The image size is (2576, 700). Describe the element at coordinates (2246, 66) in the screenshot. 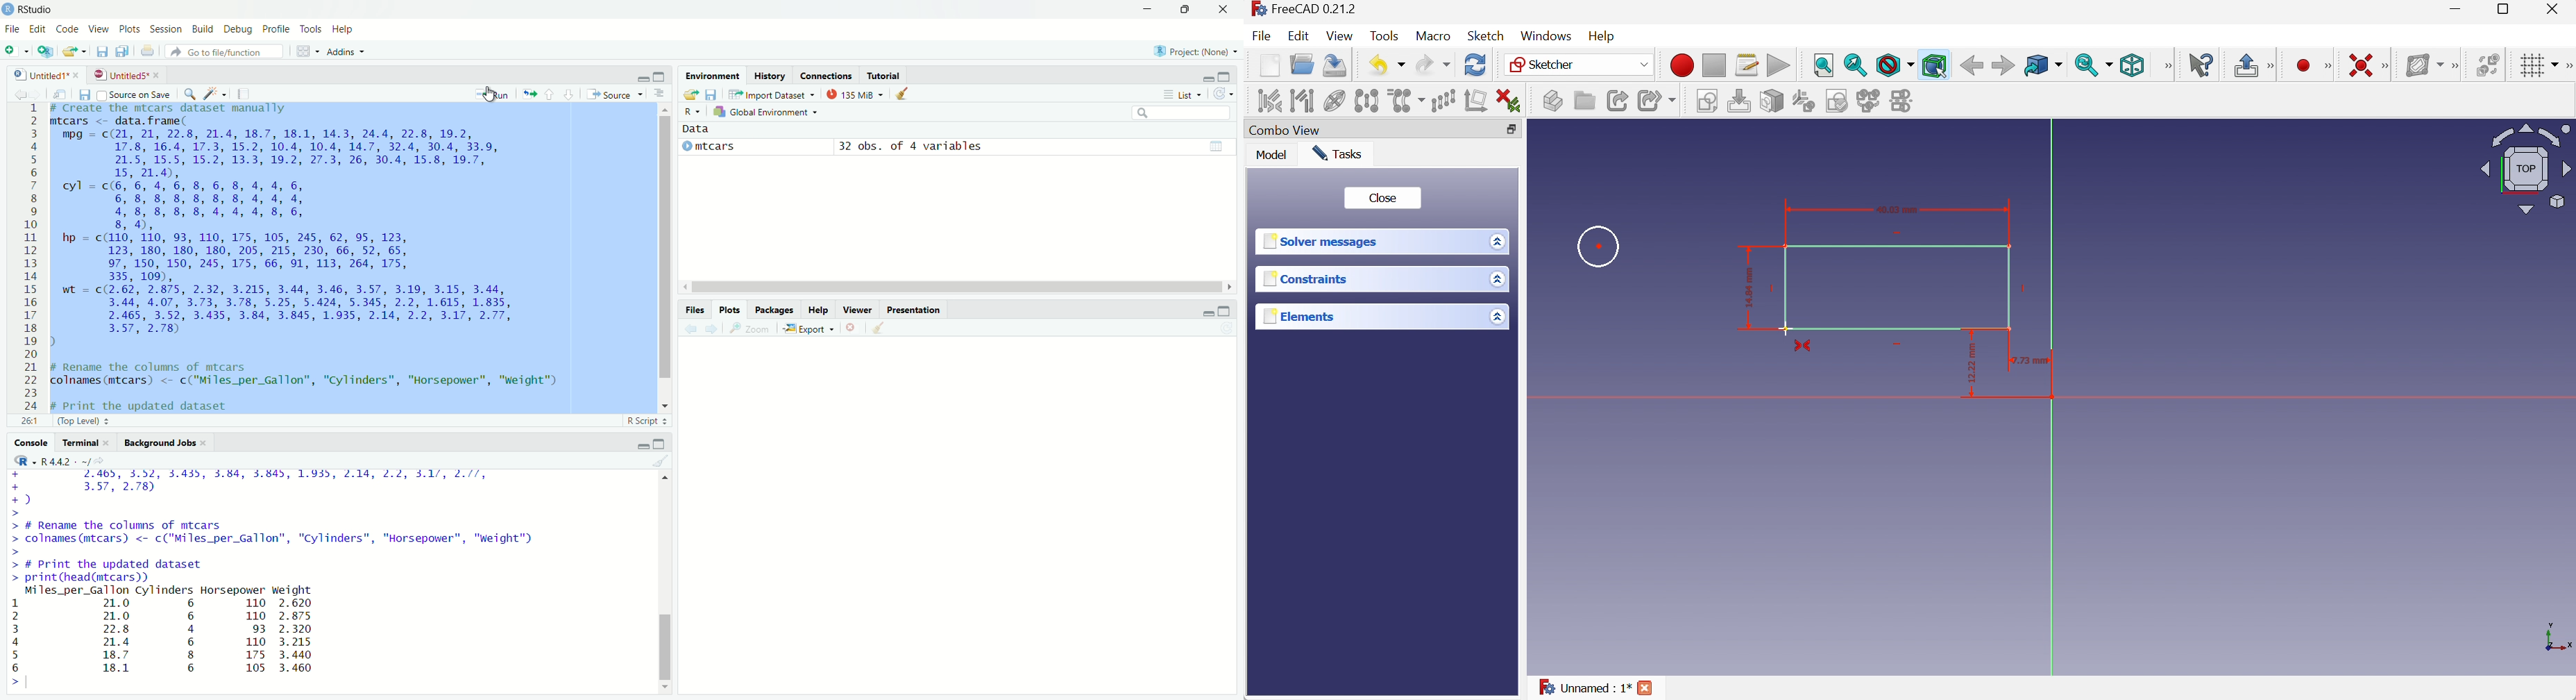

I see `Leave sketch` at that location.